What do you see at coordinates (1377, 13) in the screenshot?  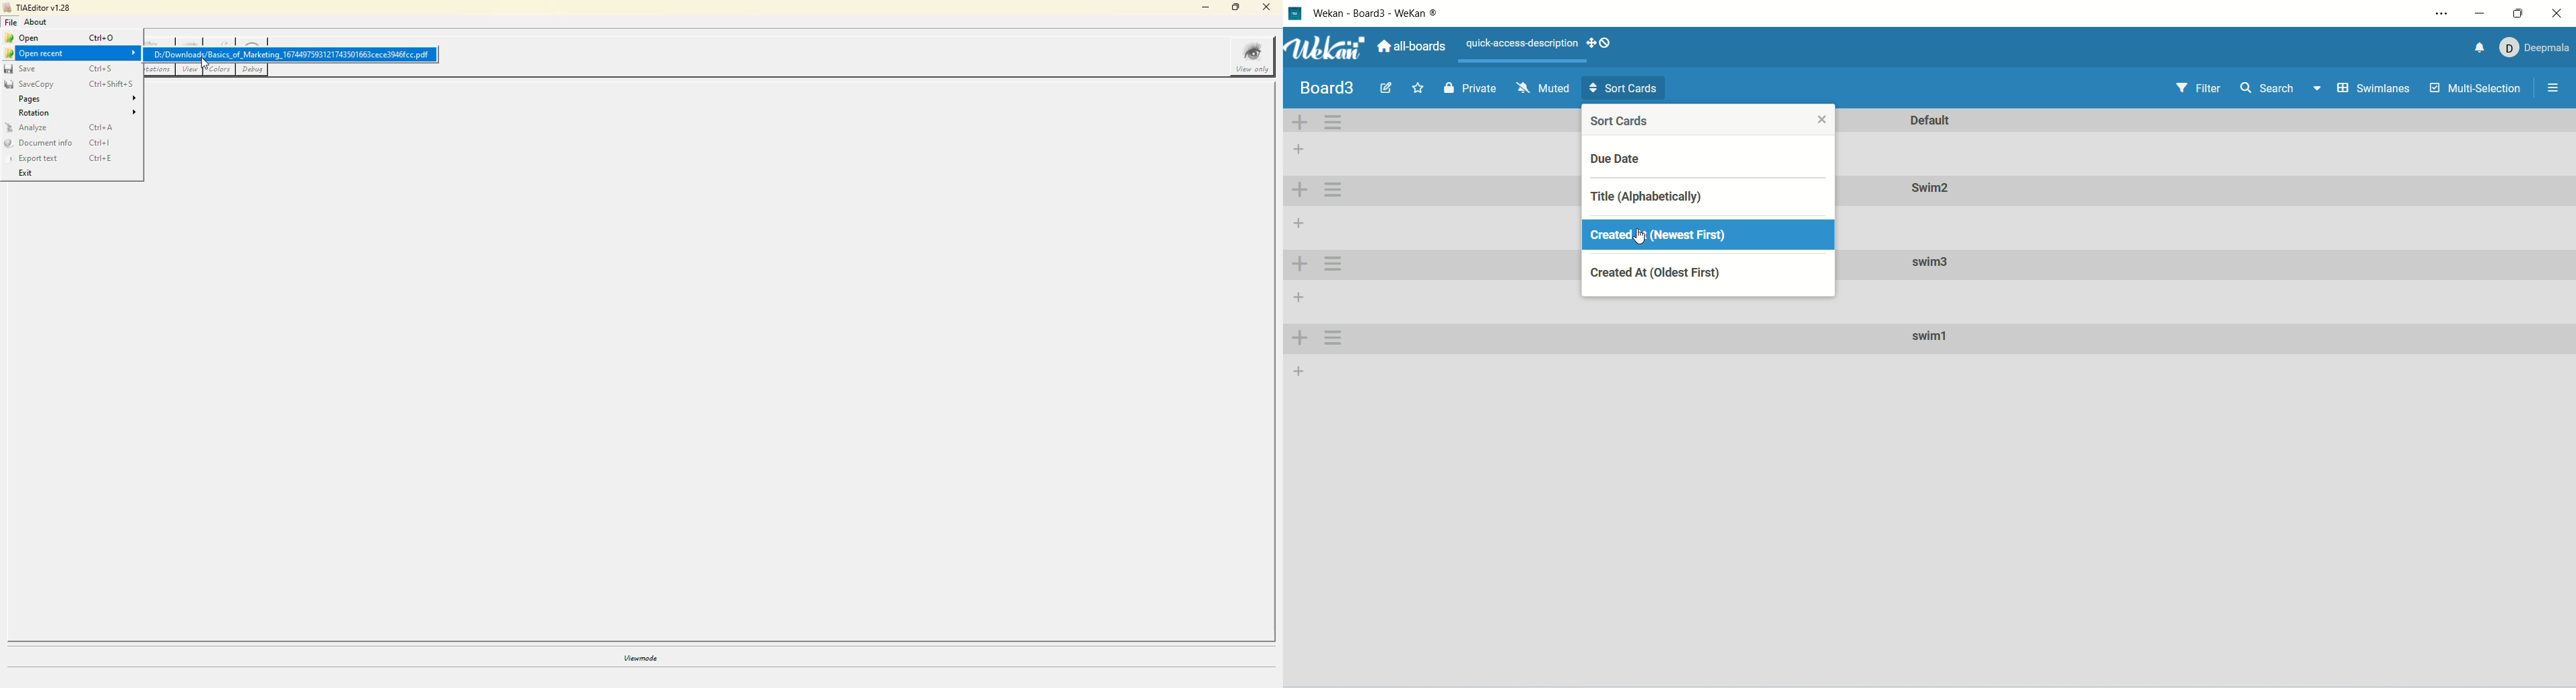 I see `wekan-board3-wekan` at bounding box center [1377, 13].